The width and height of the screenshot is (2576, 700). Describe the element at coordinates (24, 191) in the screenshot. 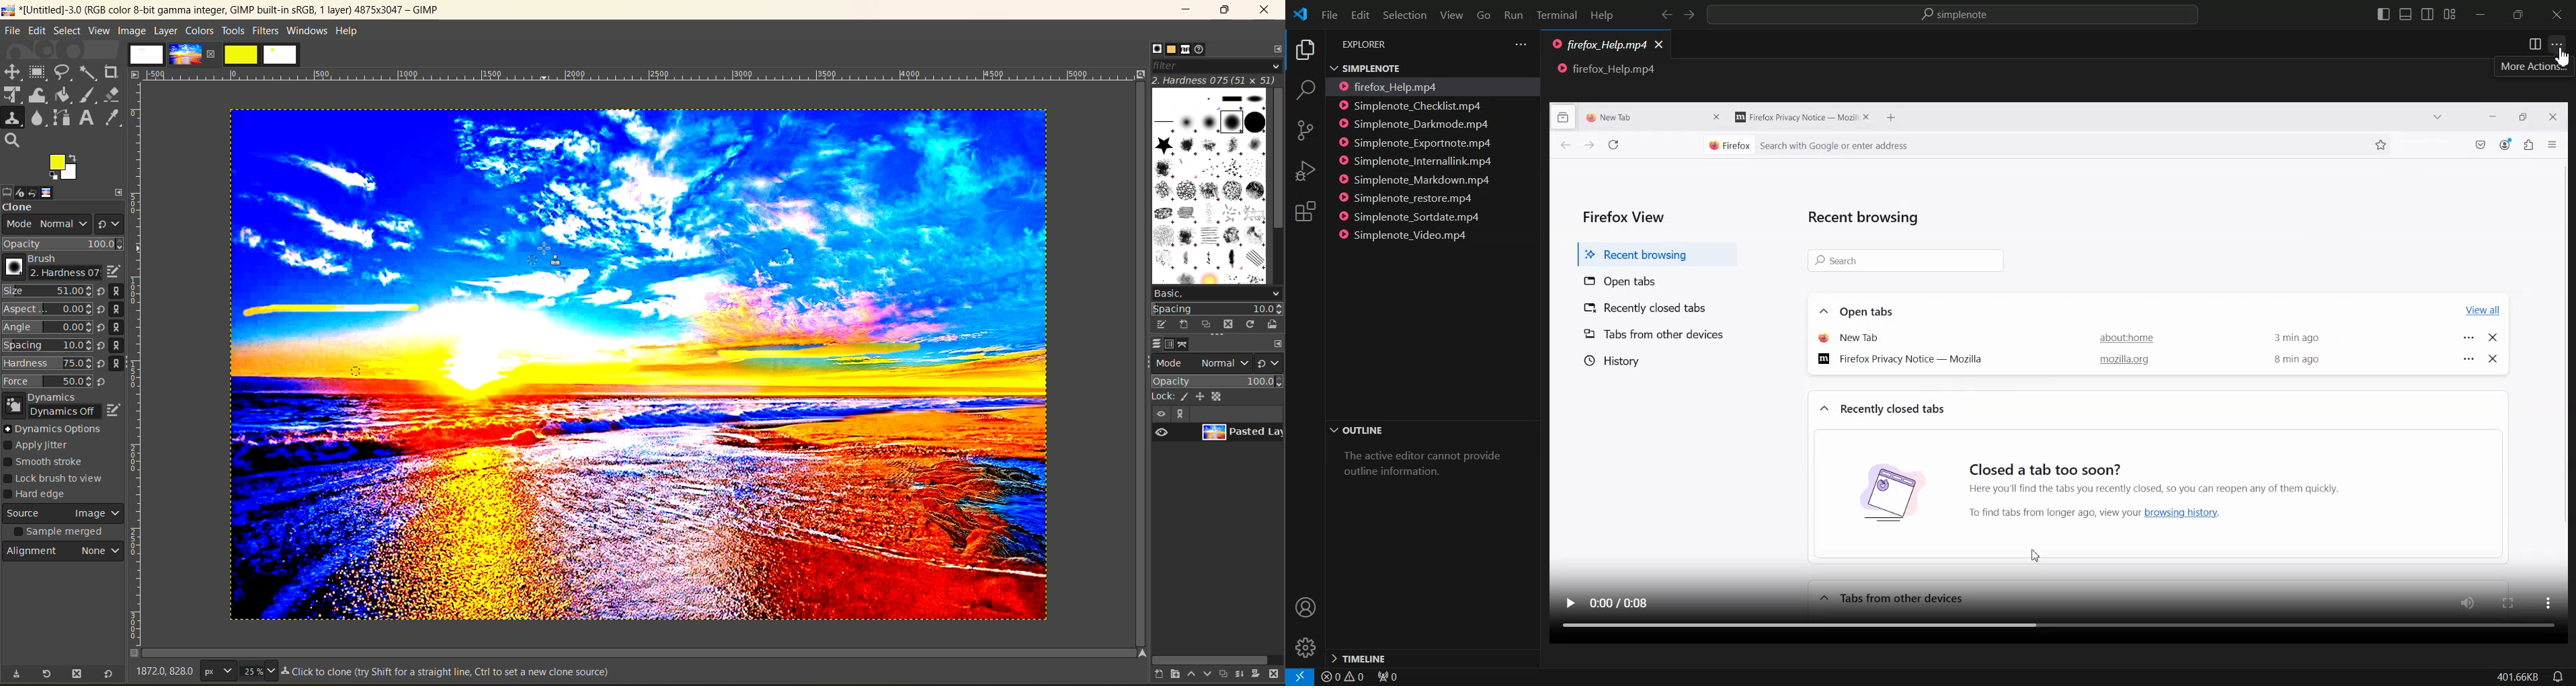

I see `device status` at that location.